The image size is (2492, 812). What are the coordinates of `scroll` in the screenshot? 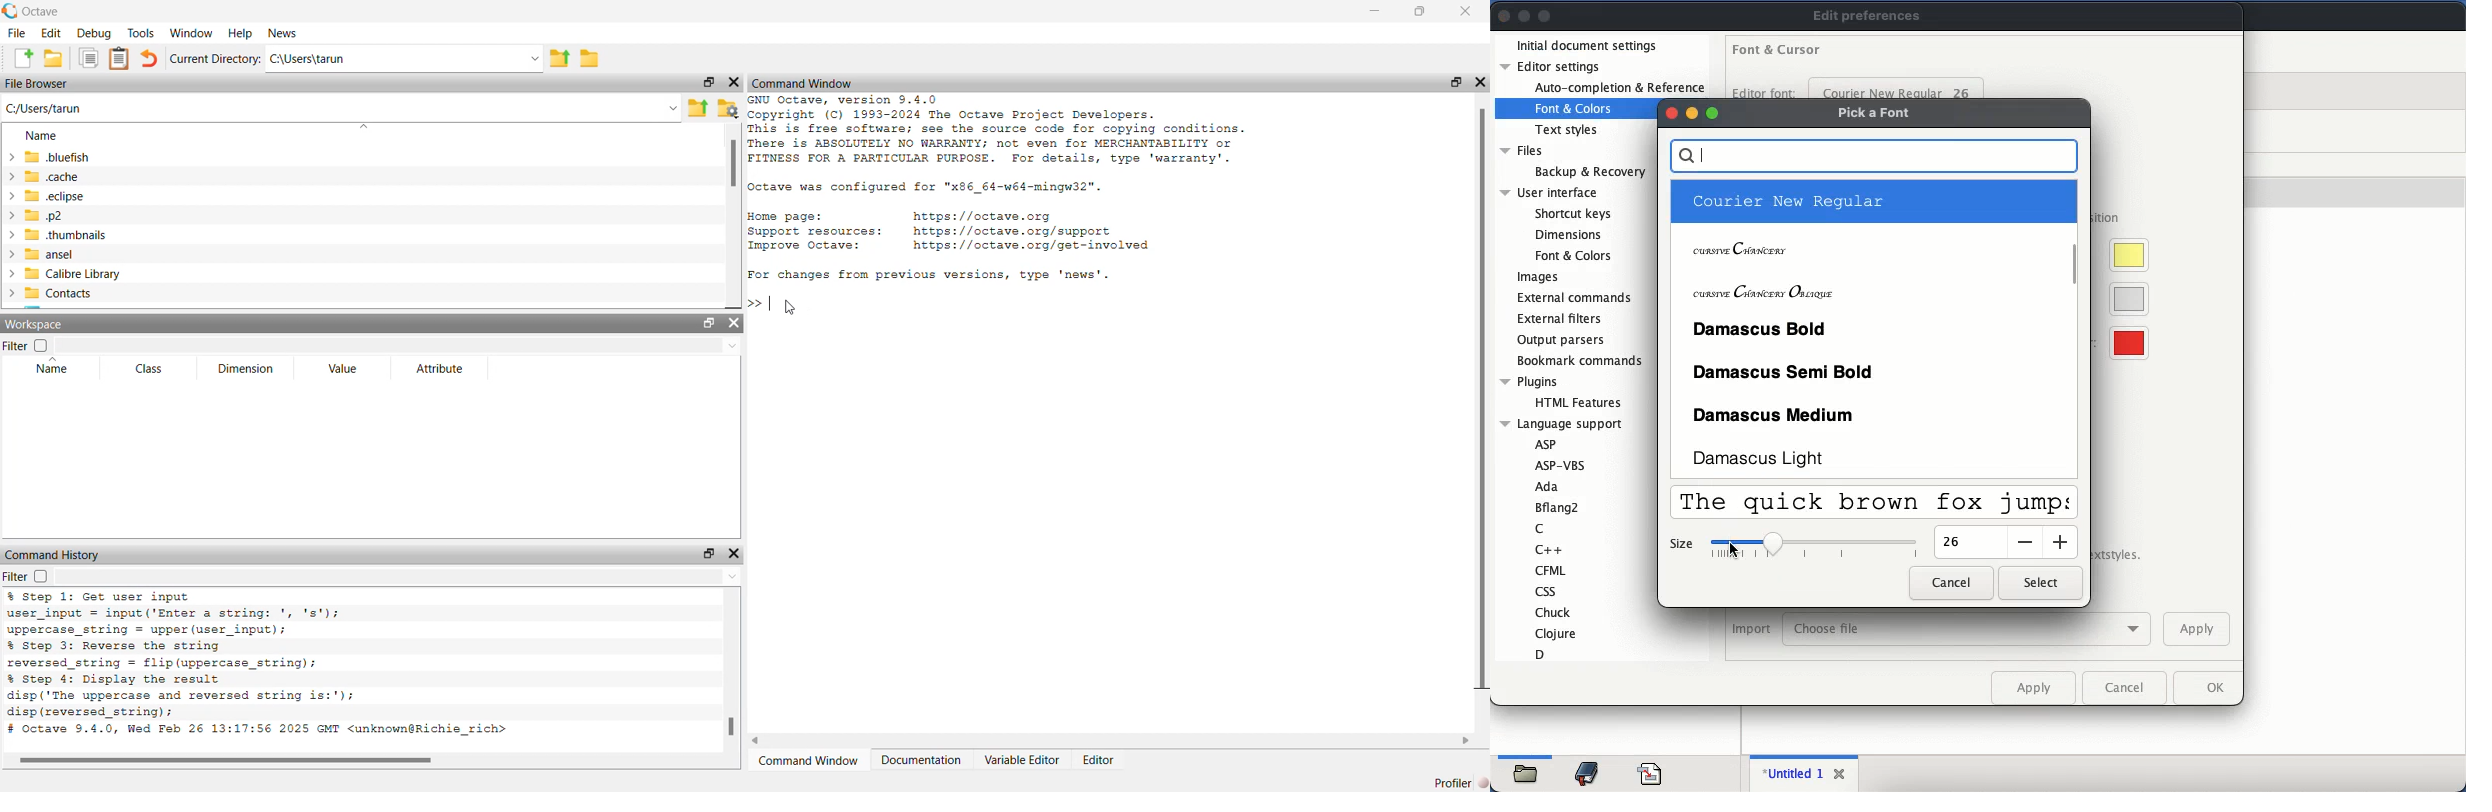 It's located at (2076, 326).